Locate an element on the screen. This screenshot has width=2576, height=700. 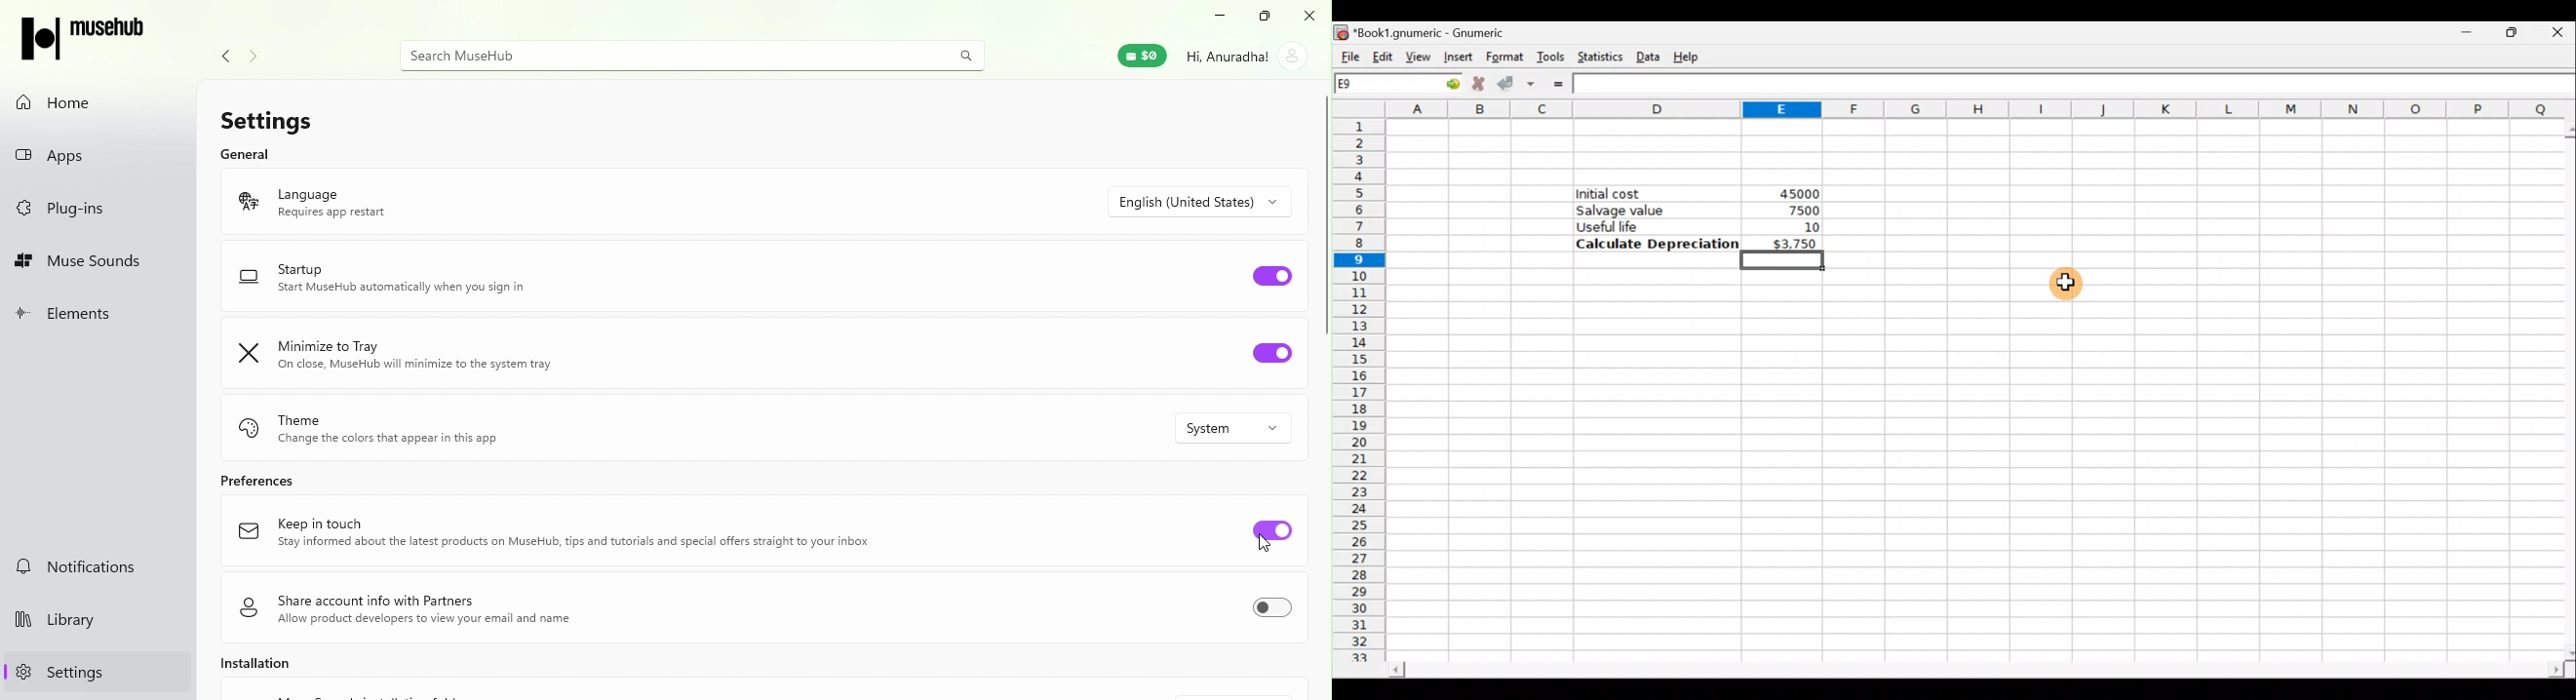
Muse sounds is located at coordinates (99, 259).